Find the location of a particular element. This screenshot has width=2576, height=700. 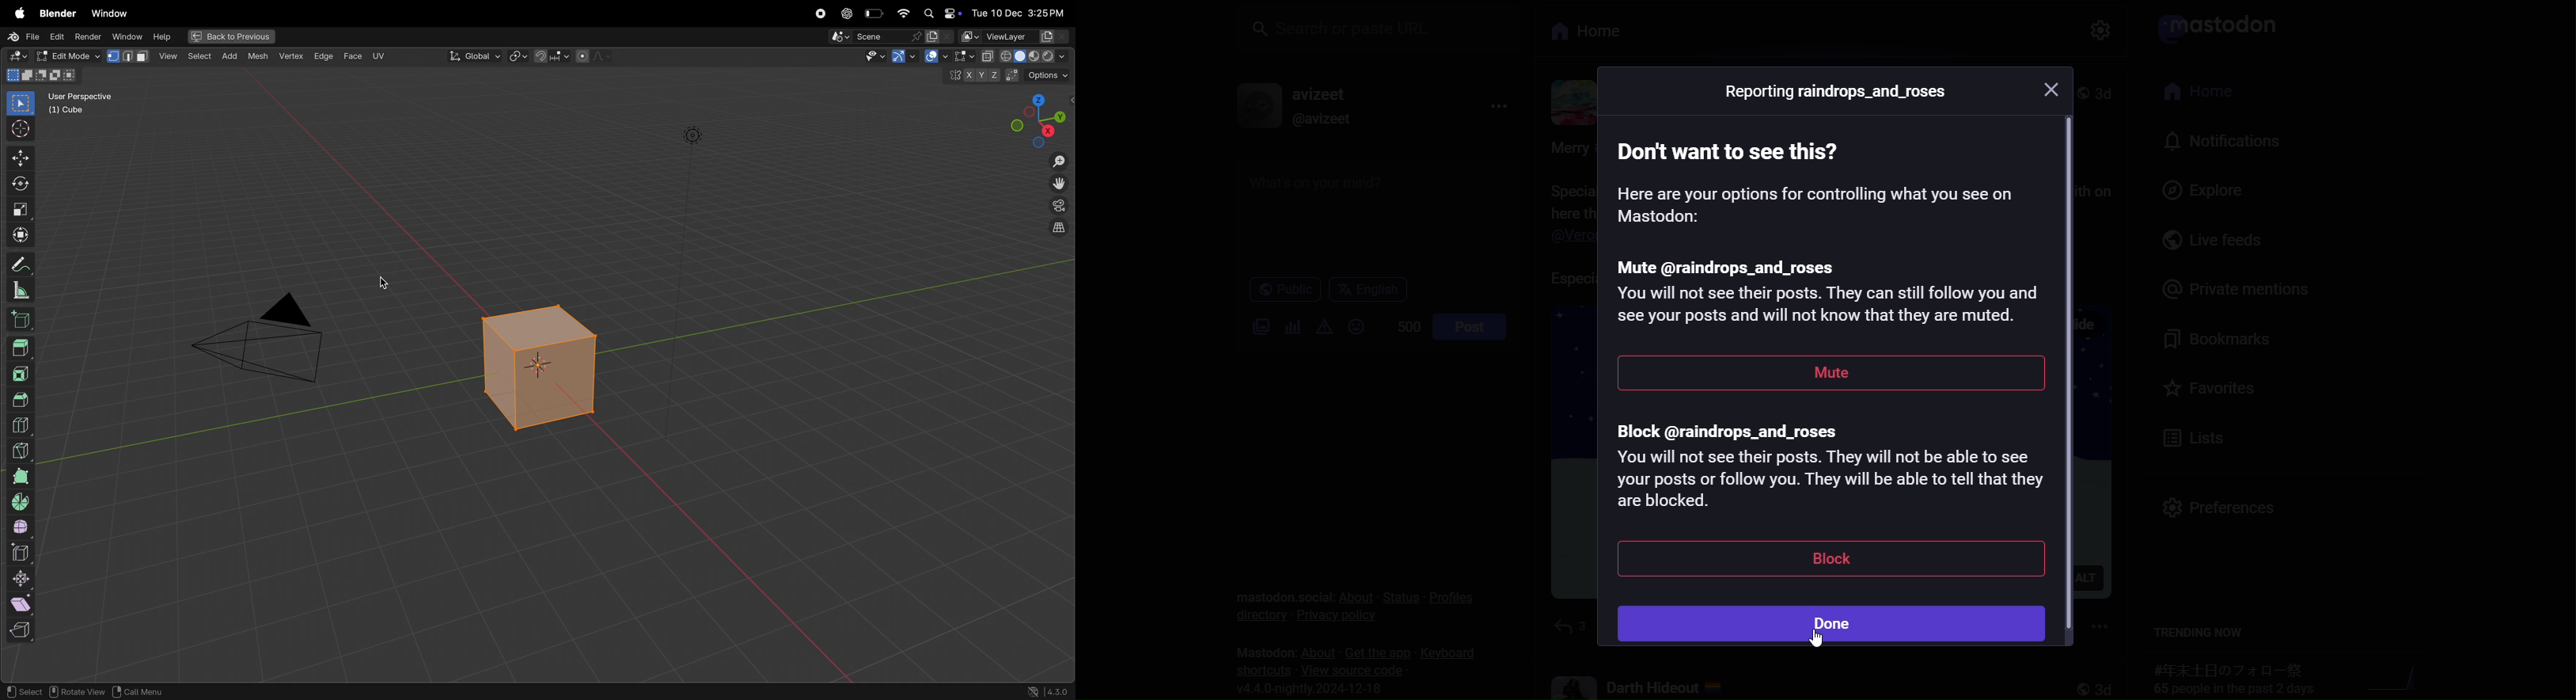

Blender is located at coordinates (56, 12).